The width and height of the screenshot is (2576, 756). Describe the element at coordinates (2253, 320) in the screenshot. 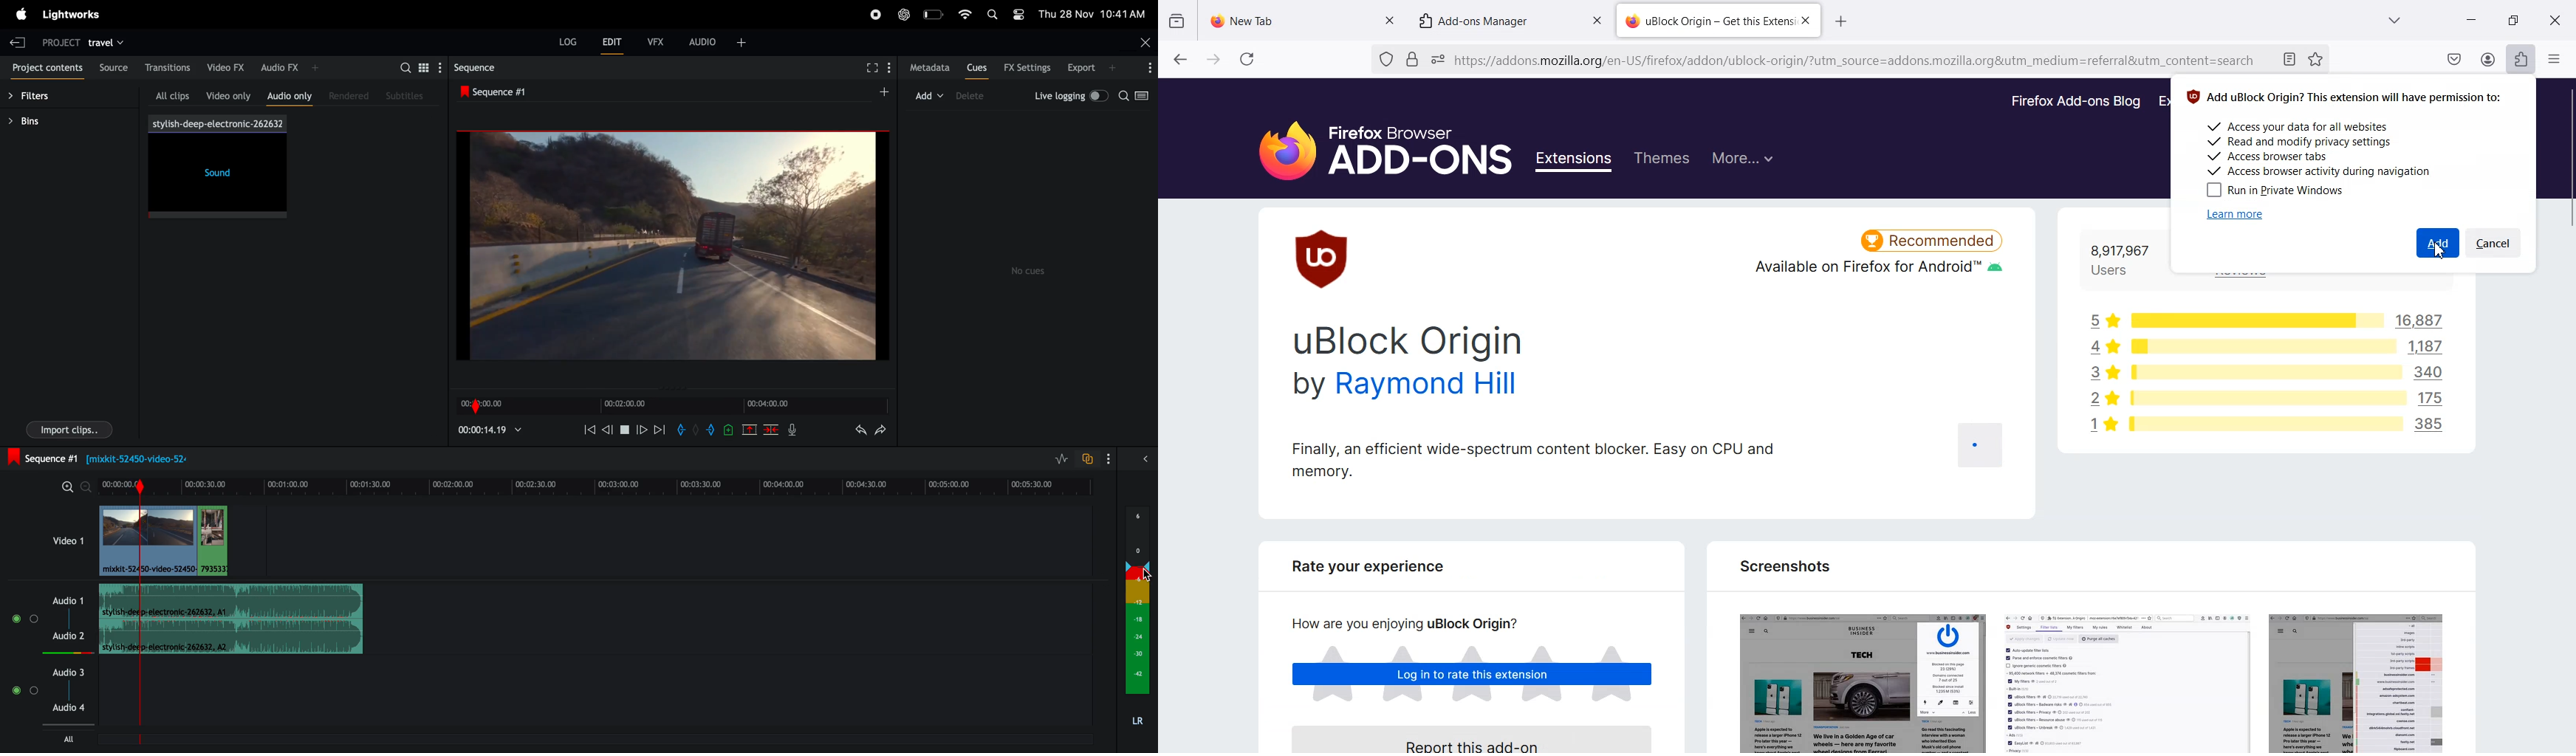

I see `rating bar` at that location.